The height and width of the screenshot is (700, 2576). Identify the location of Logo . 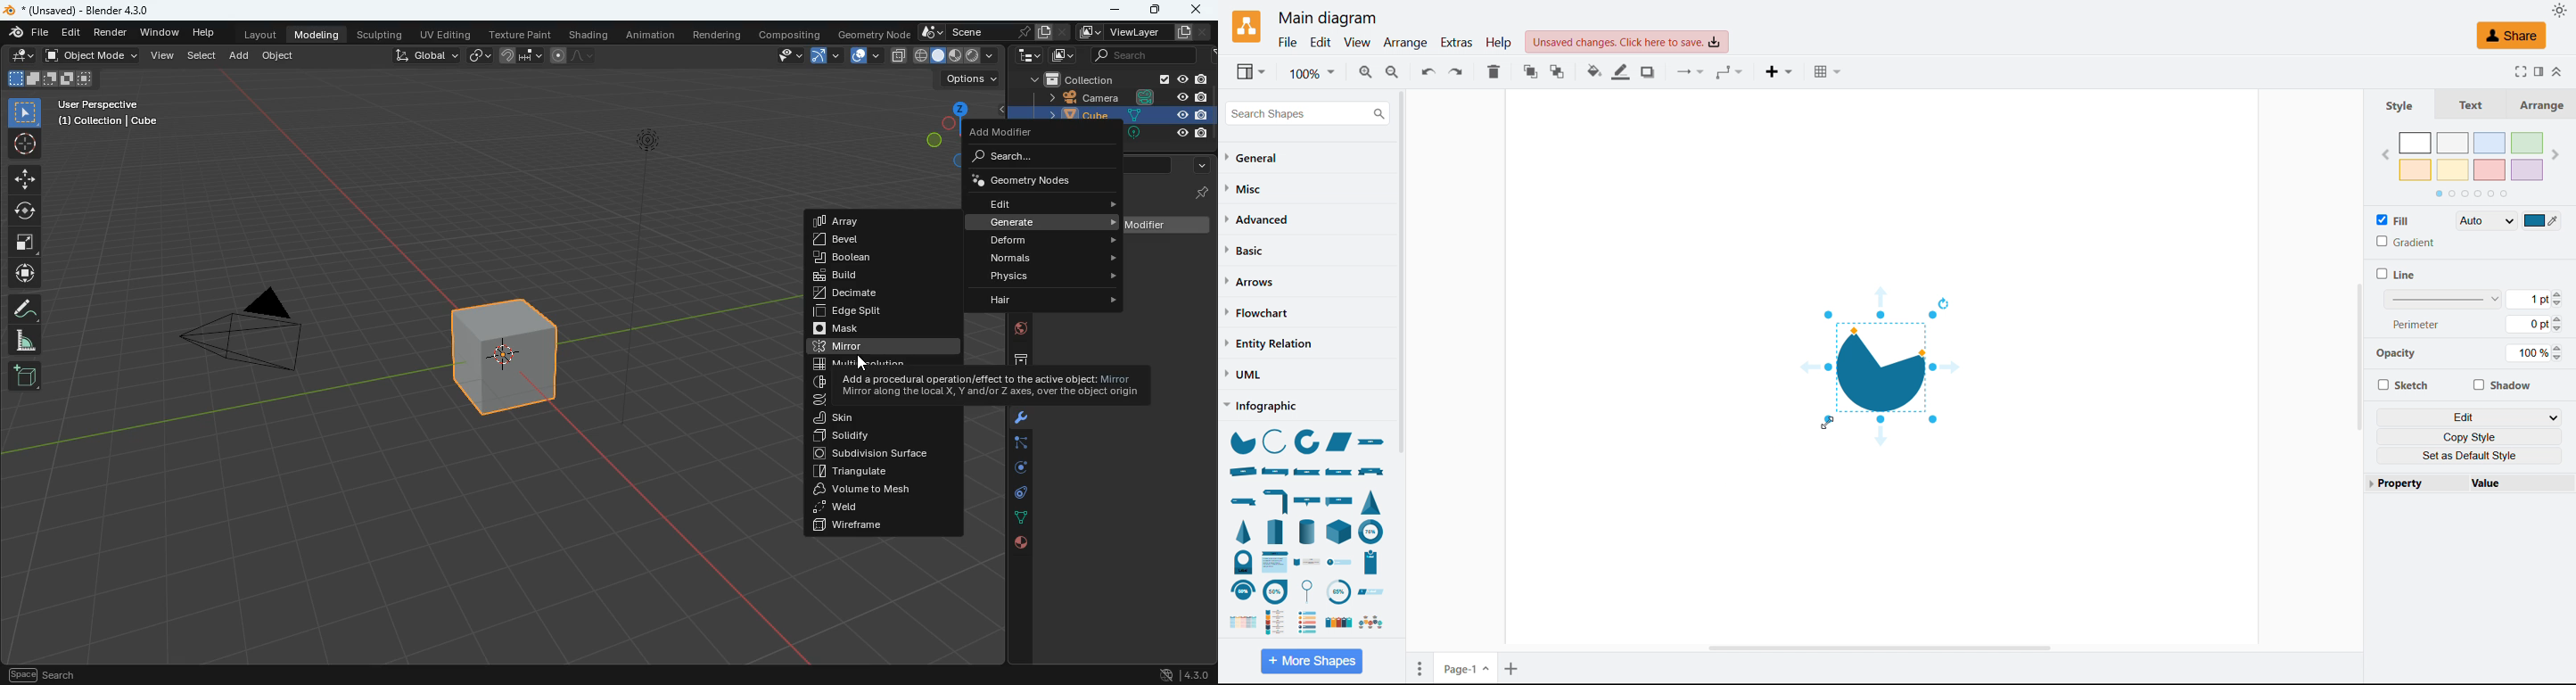
(1248, 28).